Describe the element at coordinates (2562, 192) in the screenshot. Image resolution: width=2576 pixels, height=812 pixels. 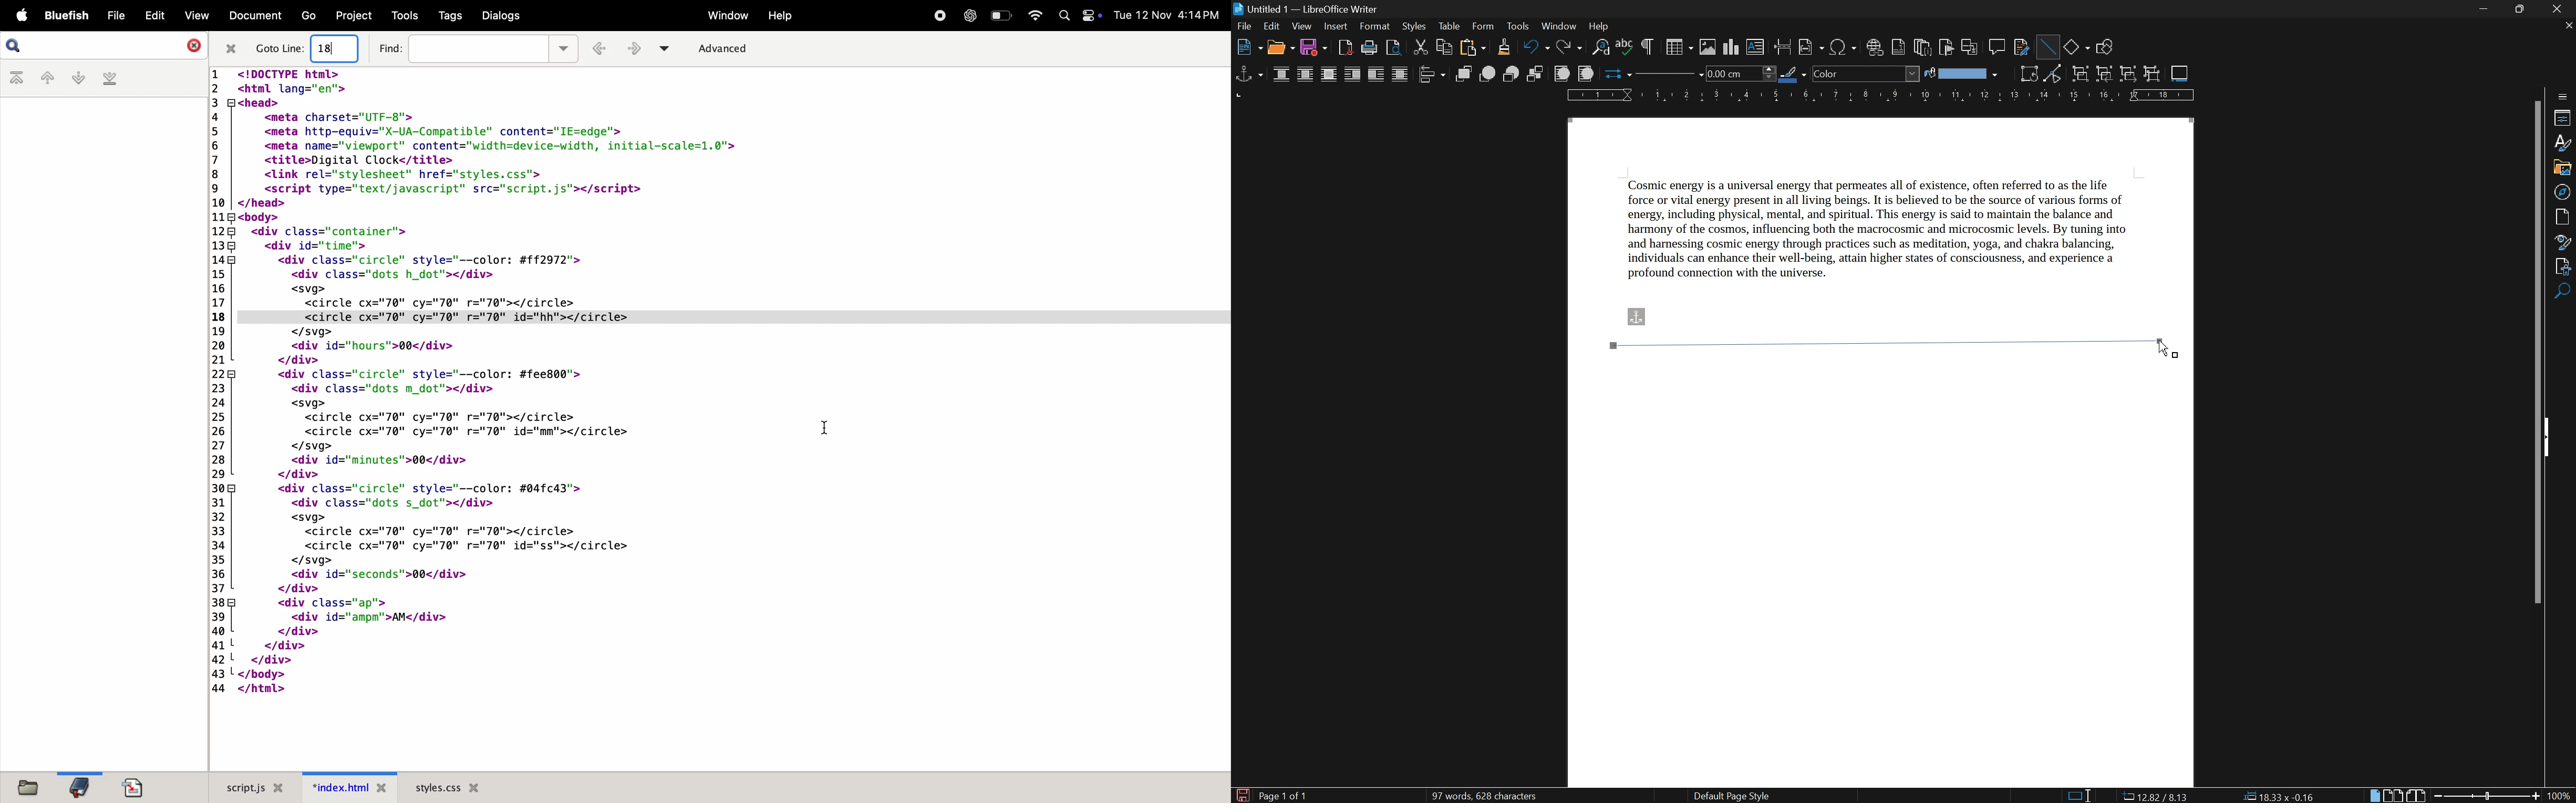
I see `navigator` at that location.